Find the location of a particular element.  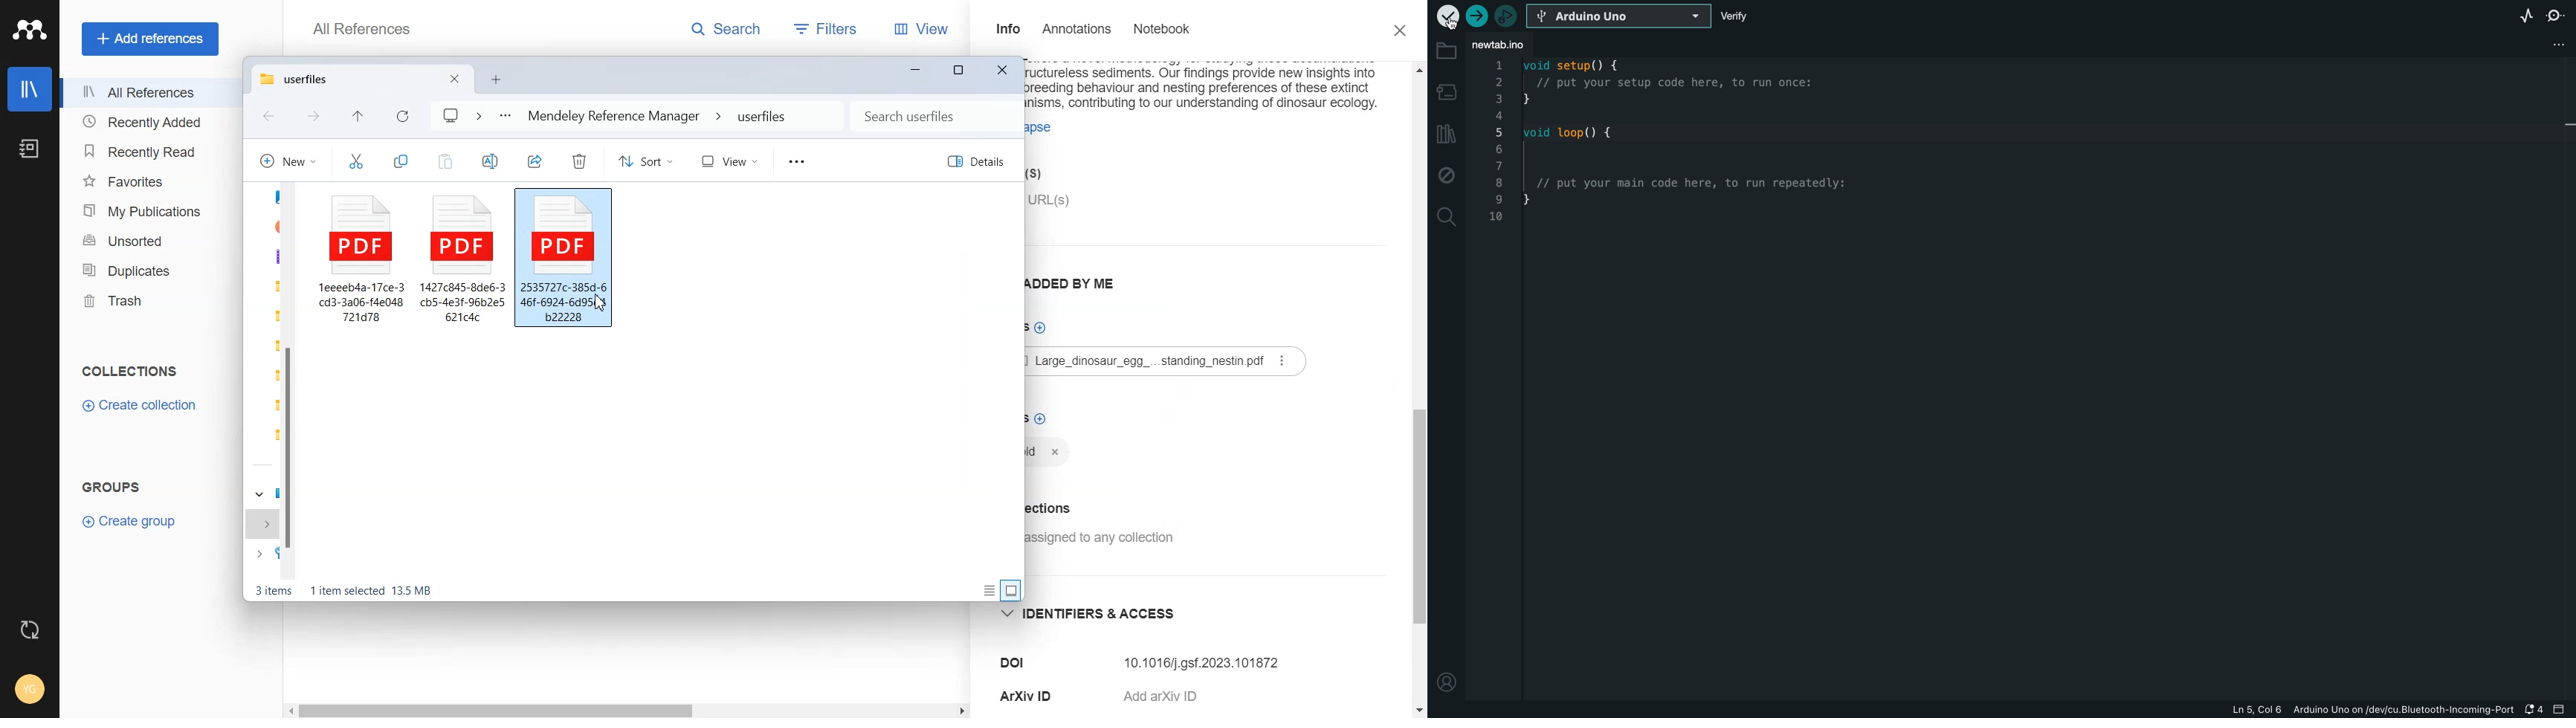

dropdown is located at coordinates (257, 495).